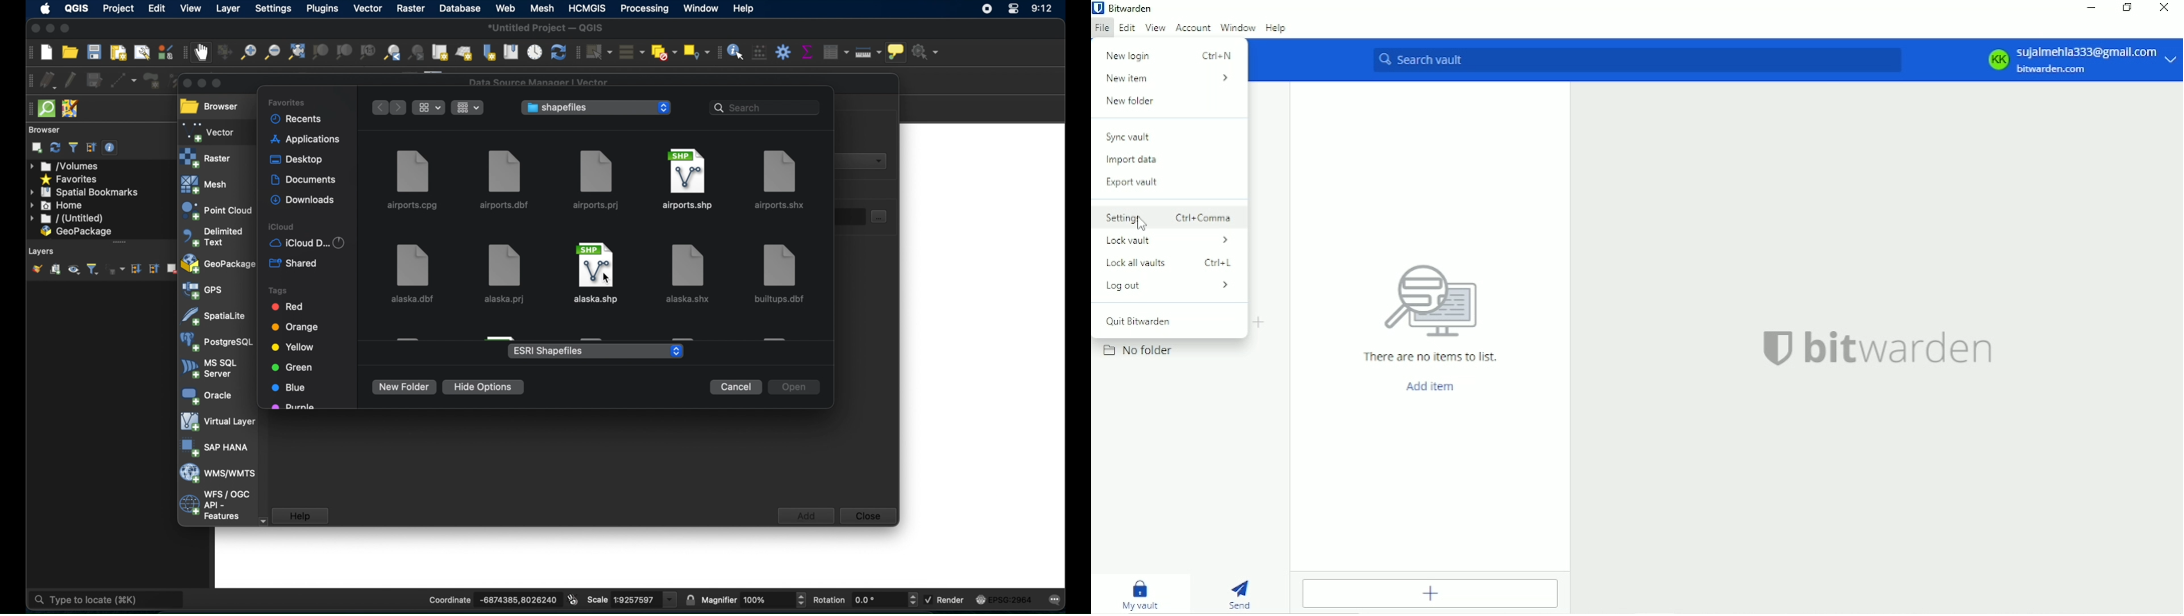 The image size is (2184, 616). Describe the element at coordinates (77, 9) in the screenshot. I see `QGIS` at that location.